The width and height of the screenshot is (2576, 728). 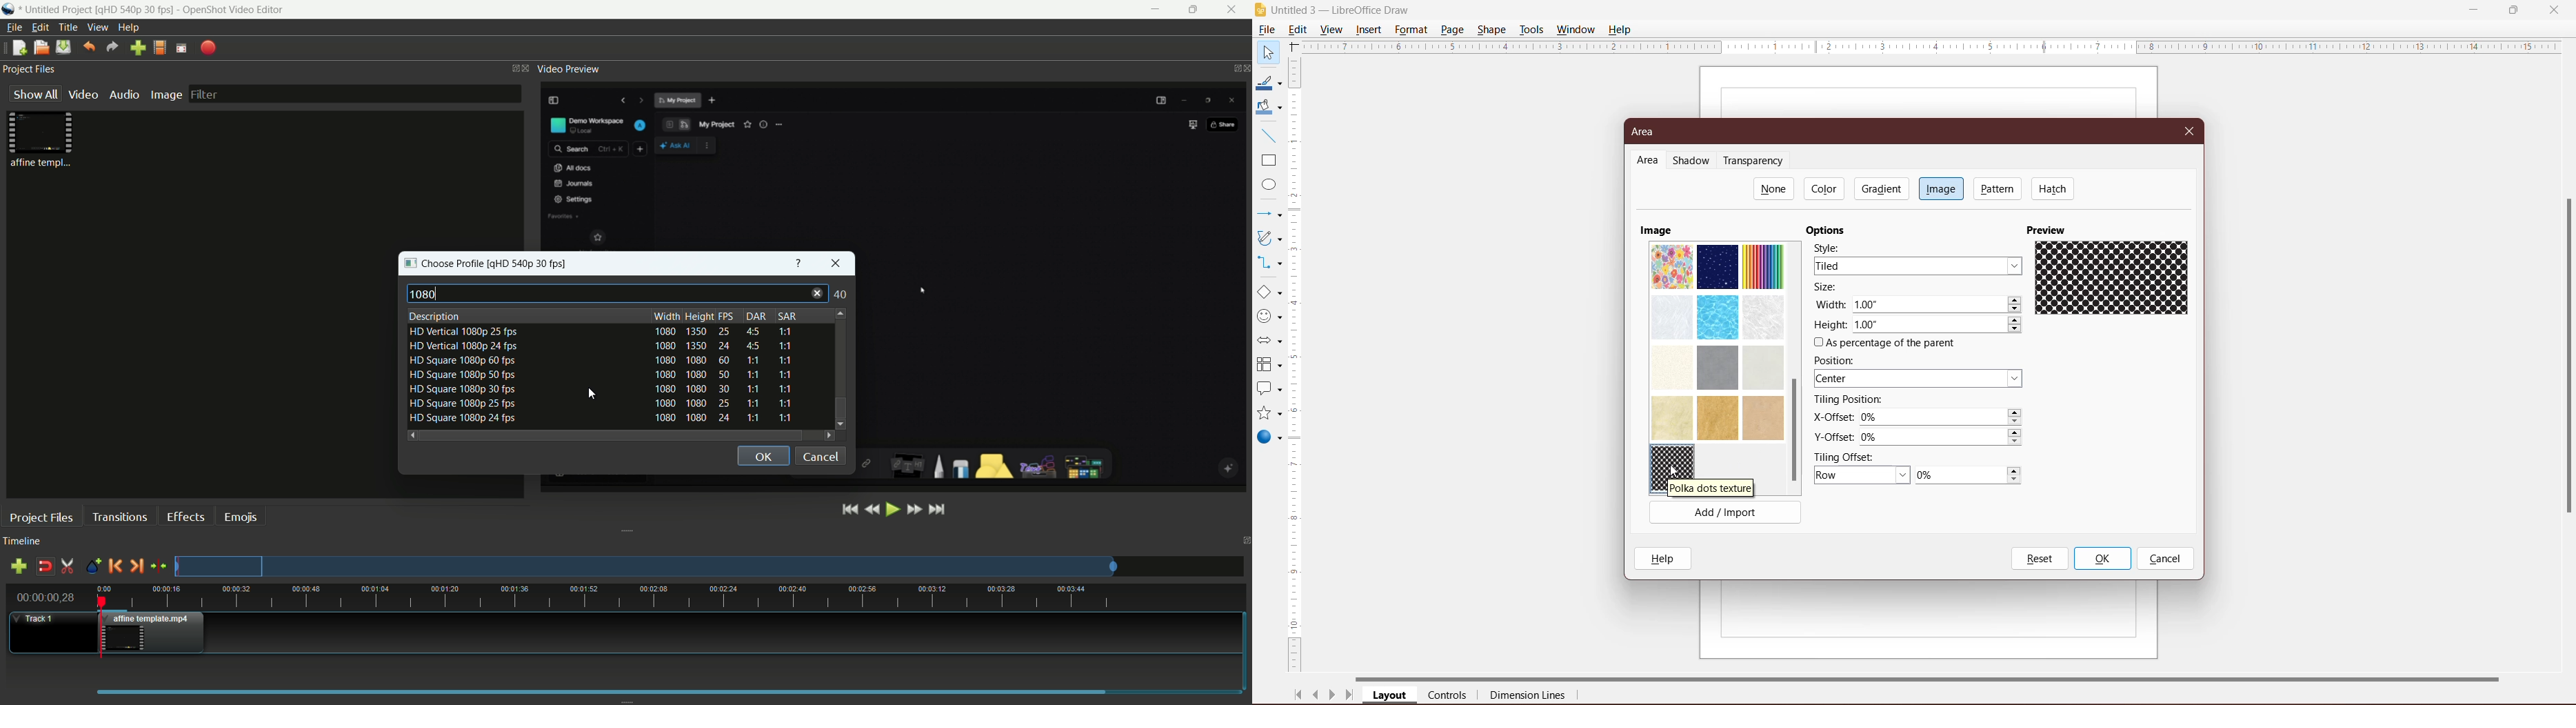 I want to click on X-Offset, so click(x=1831, y=417).